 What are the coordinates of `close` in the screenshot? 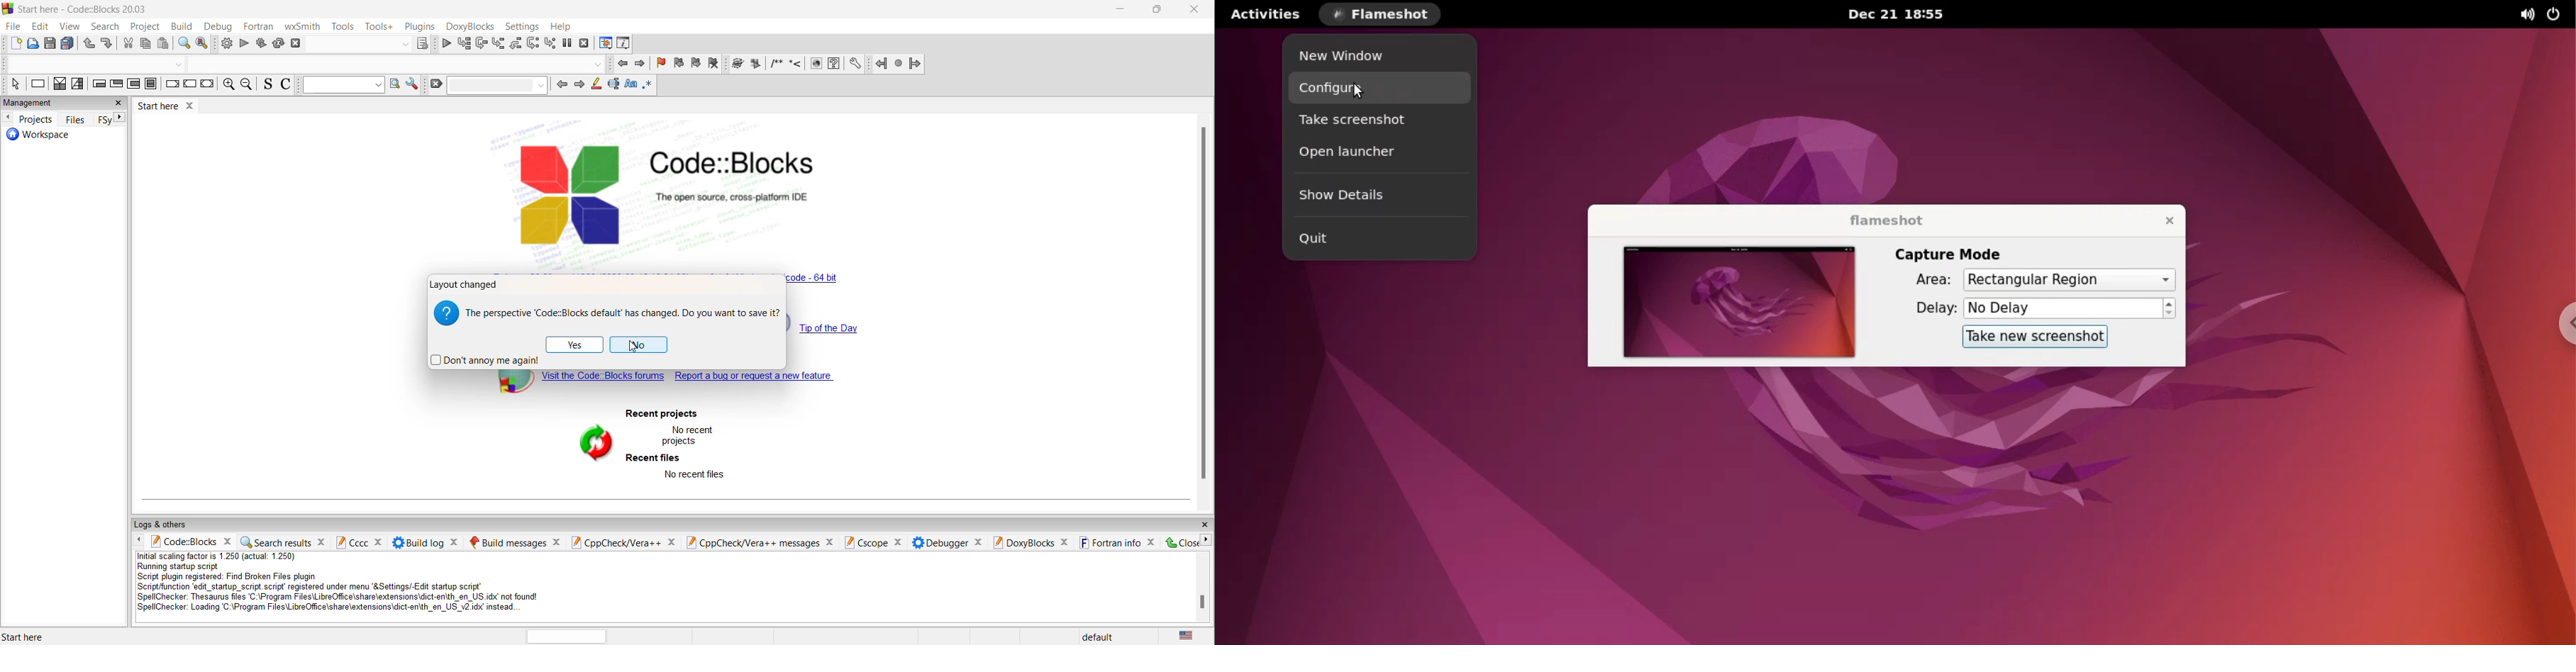 It's located at (674, 542).